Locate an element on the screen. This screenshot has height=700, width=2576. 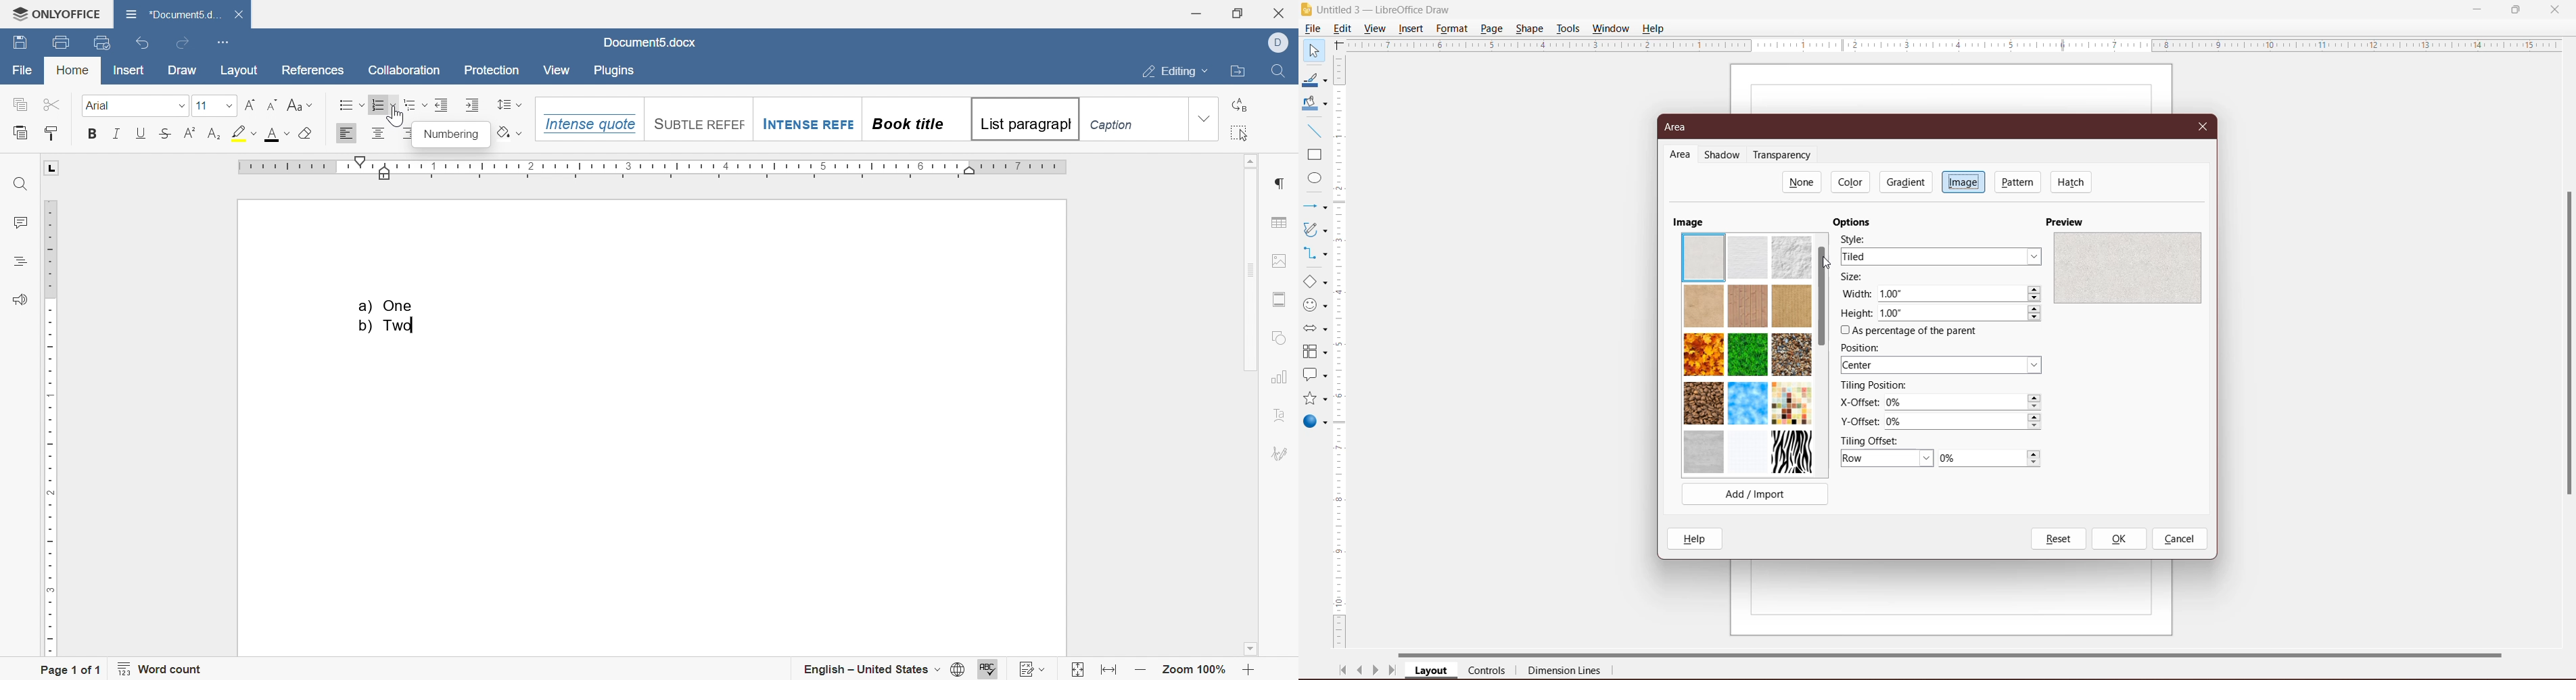
multilevel numbering is located at coordinates (415, 104).